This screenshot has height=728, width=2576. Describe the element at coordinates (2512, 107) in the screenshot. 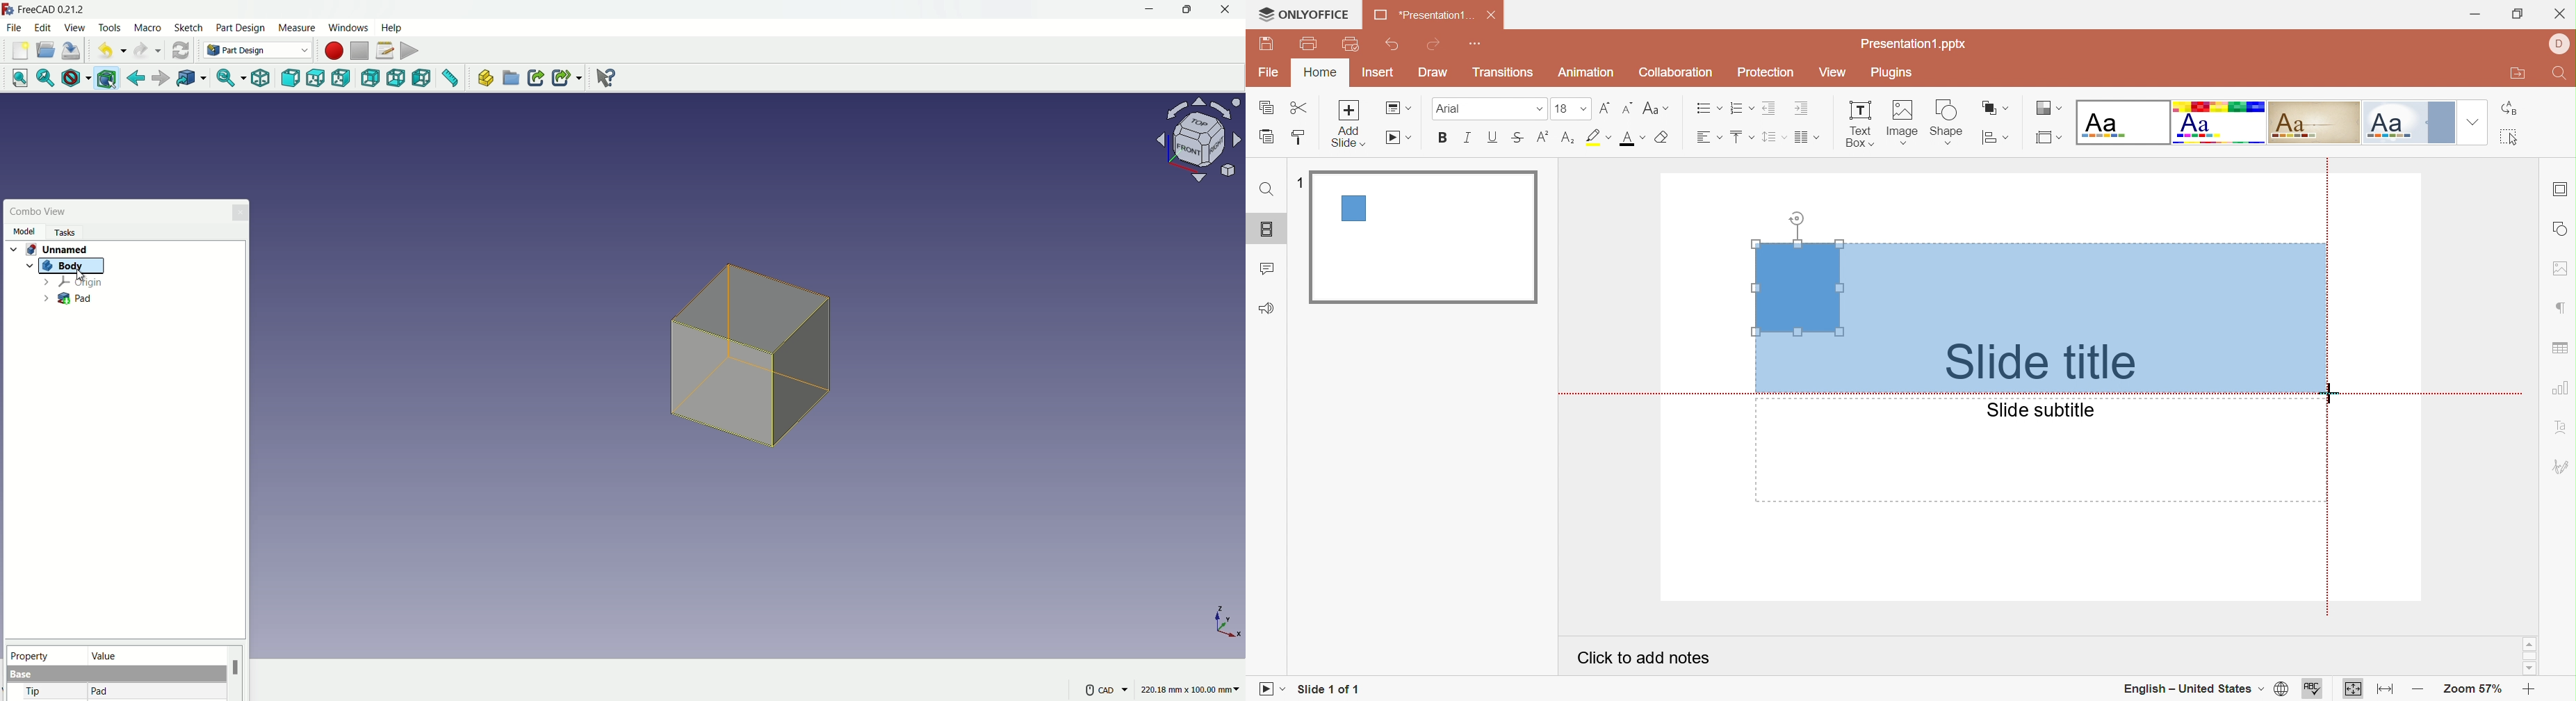

I see `Replace` at that location.